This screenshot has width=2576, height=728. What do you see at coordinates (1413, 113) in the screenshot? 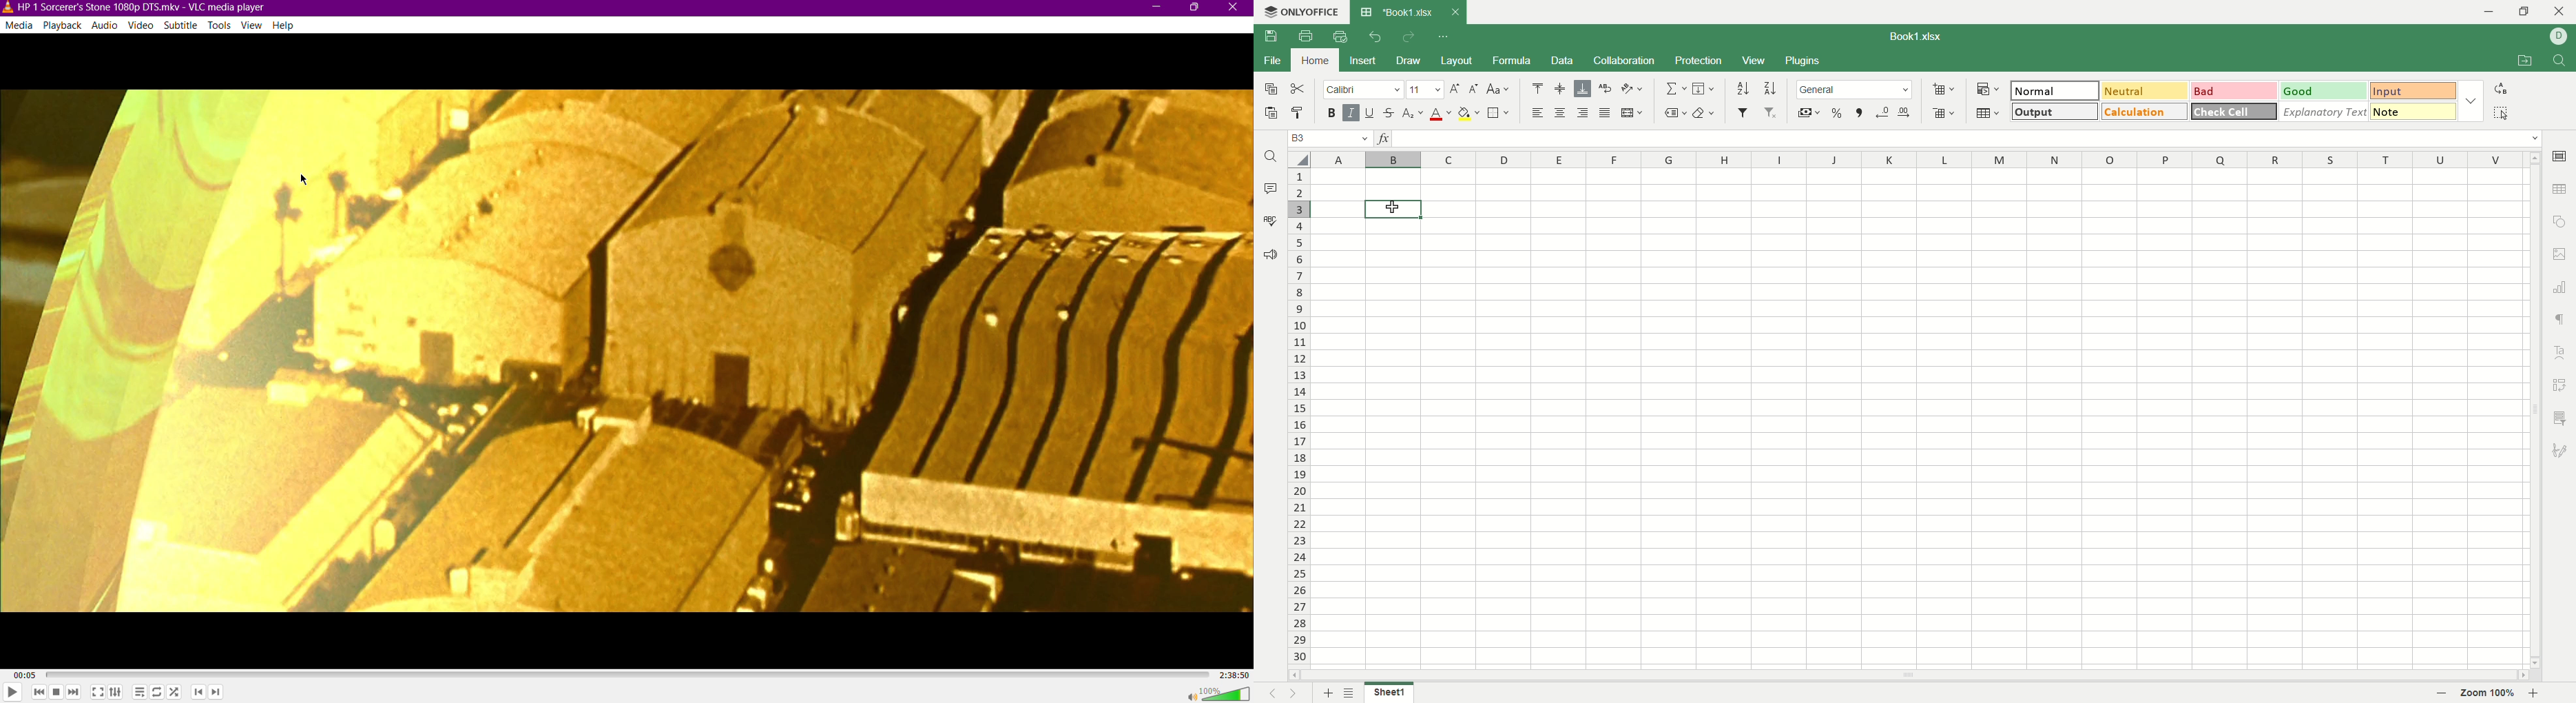
I see `subscript/superscript` at bounding box center [1413, 113].